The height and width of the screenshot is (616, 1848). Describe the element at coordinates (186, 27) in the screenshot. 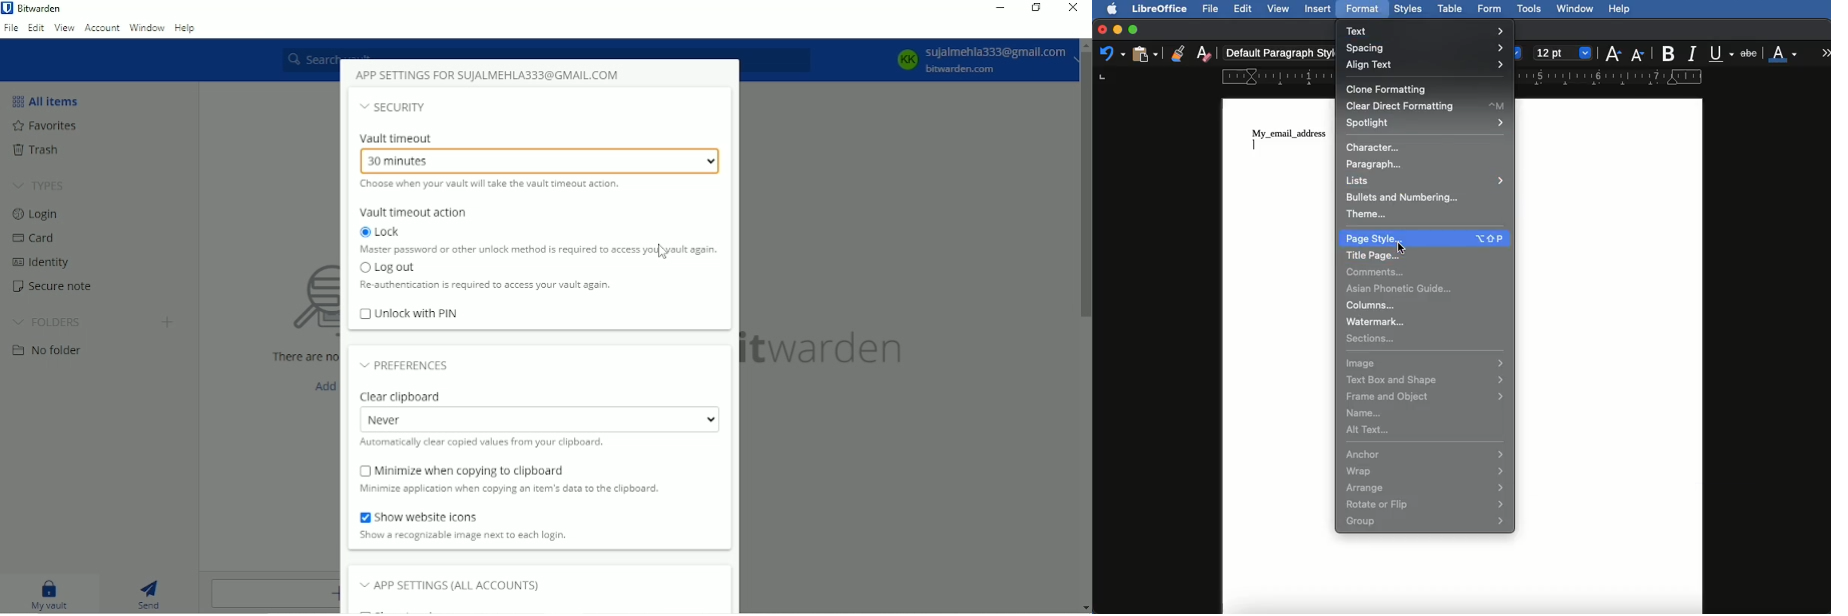

I see `Help` at that location.